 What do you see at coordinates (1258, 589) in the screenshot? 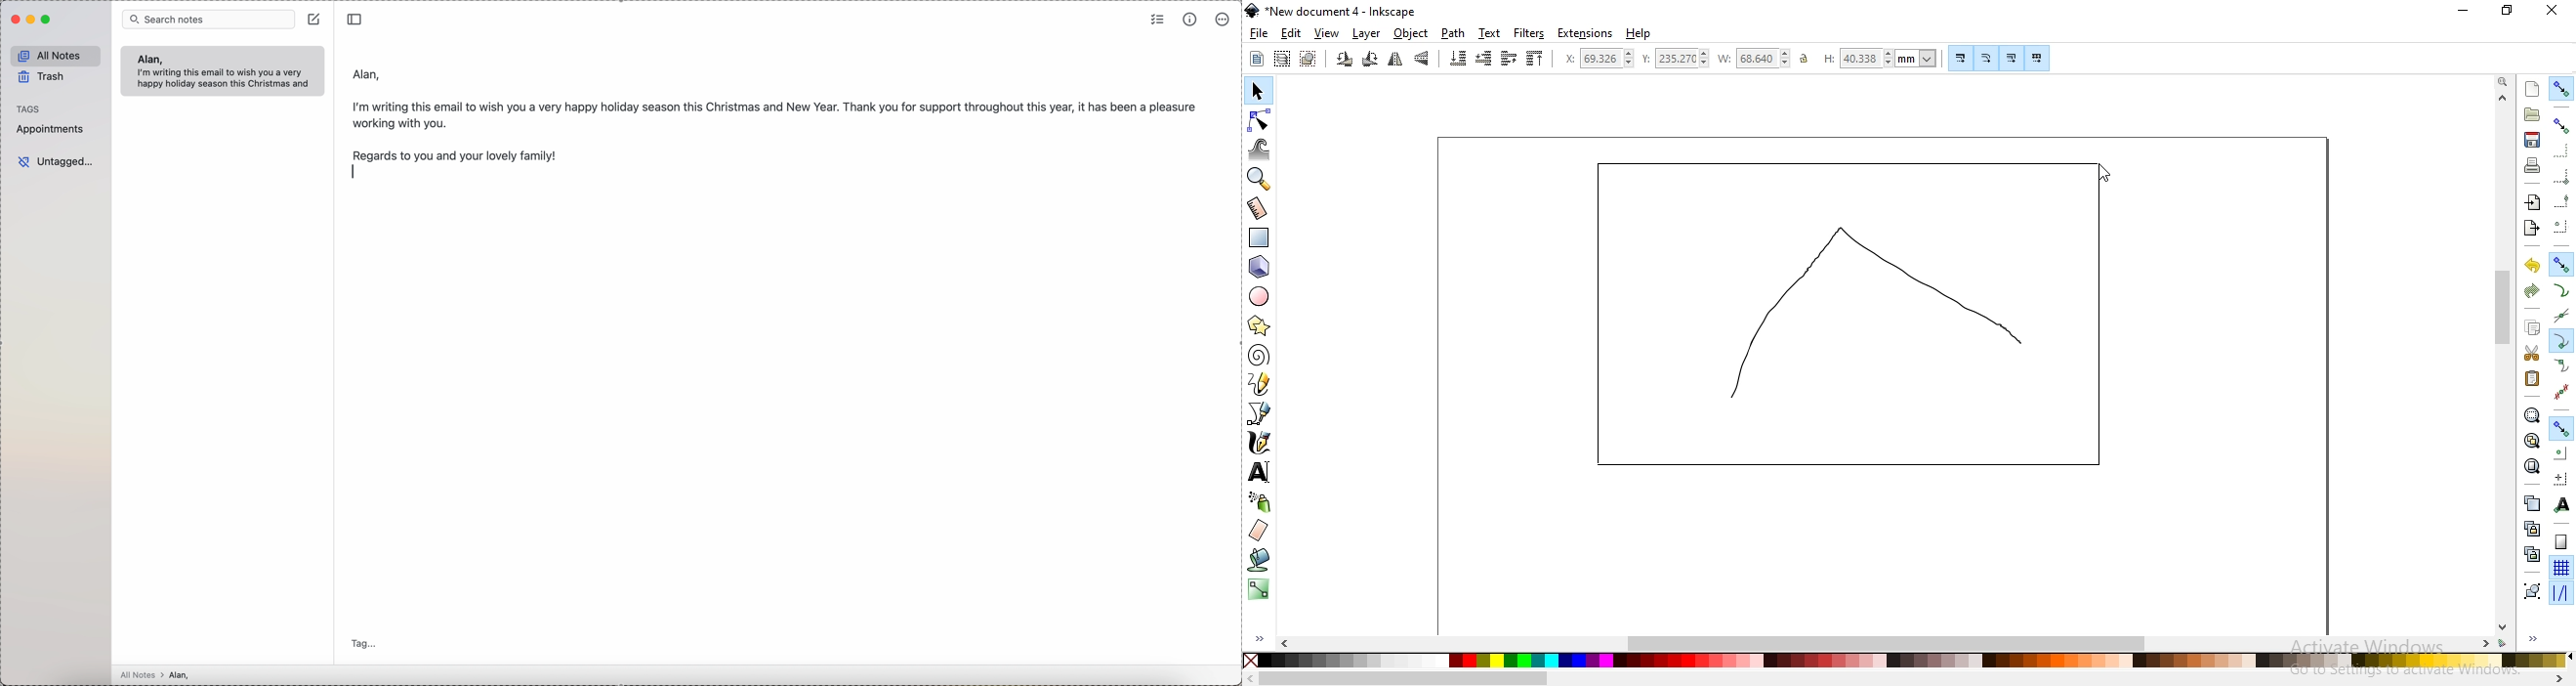
I see `create or edit gradients` at bounding box center [1258, 589].